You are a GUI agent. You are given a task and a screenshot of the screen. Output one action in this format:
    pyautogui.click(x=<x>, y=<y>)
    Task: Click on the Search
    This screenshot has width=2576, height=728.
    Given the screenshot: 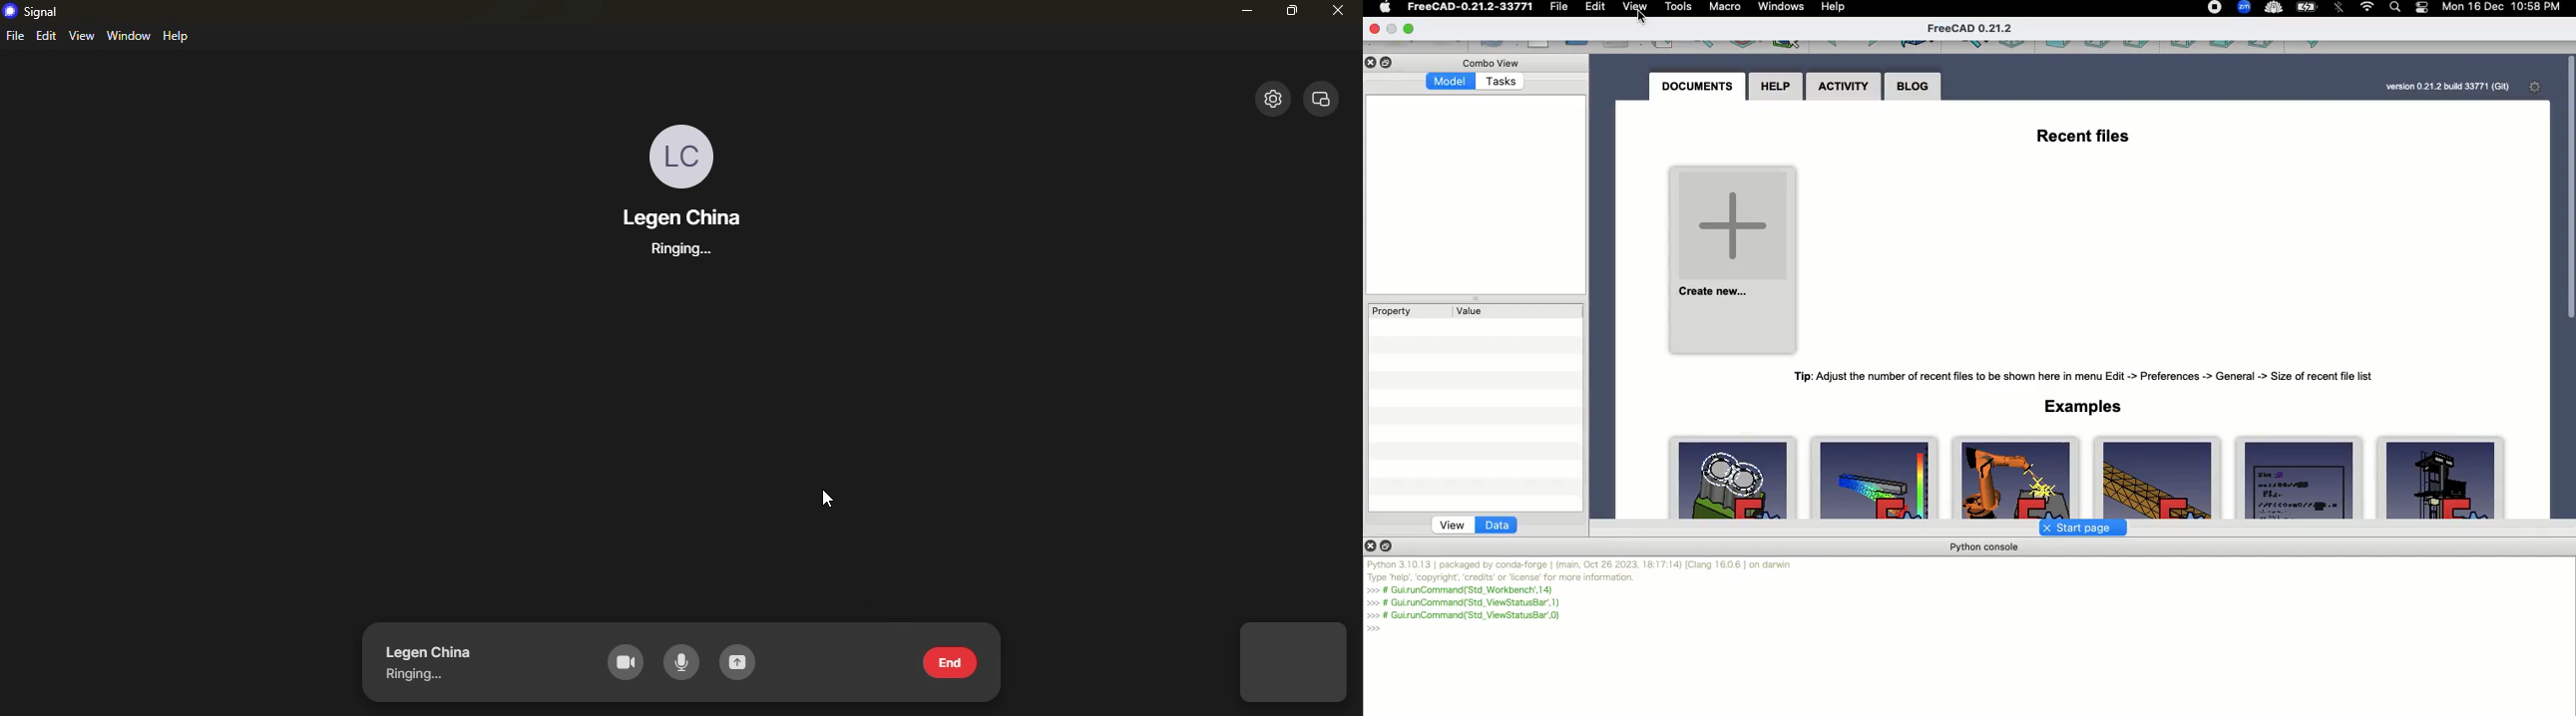 What is the action you would take?
    pyautogui.click(x=2394, y=8)
    